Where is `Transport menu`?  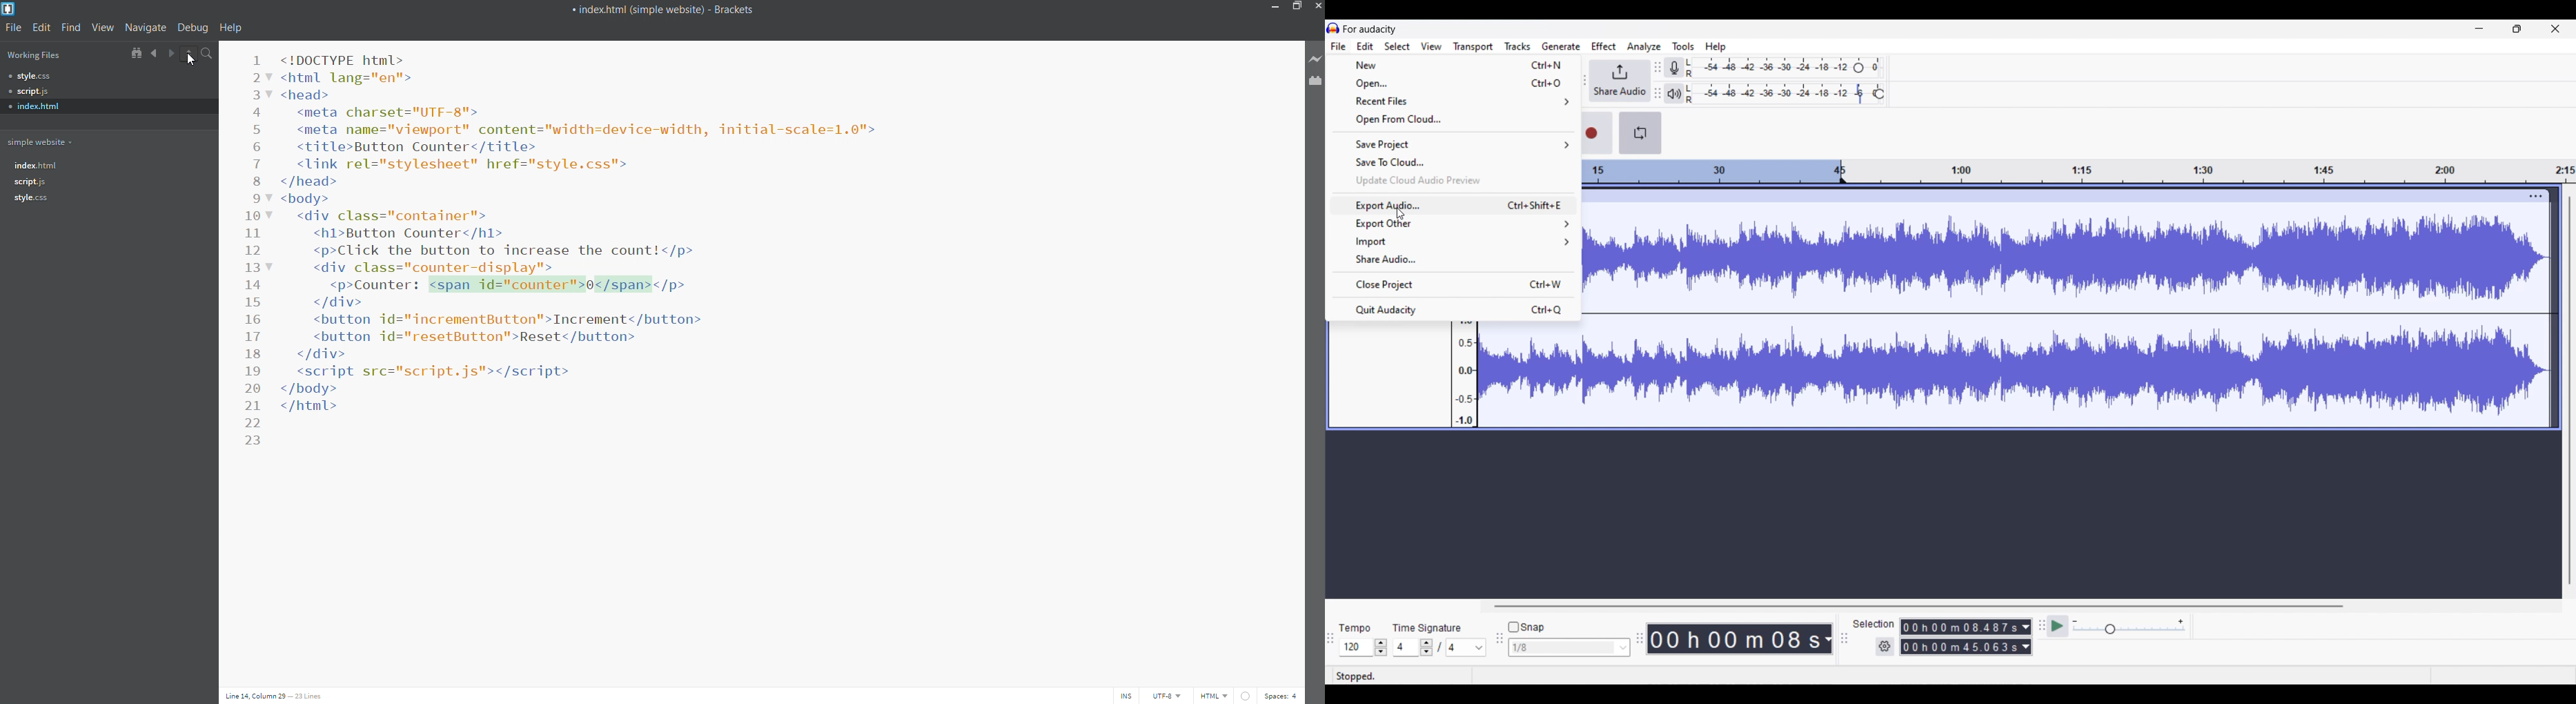 Transport menu is located at coordinates (1474, 47).